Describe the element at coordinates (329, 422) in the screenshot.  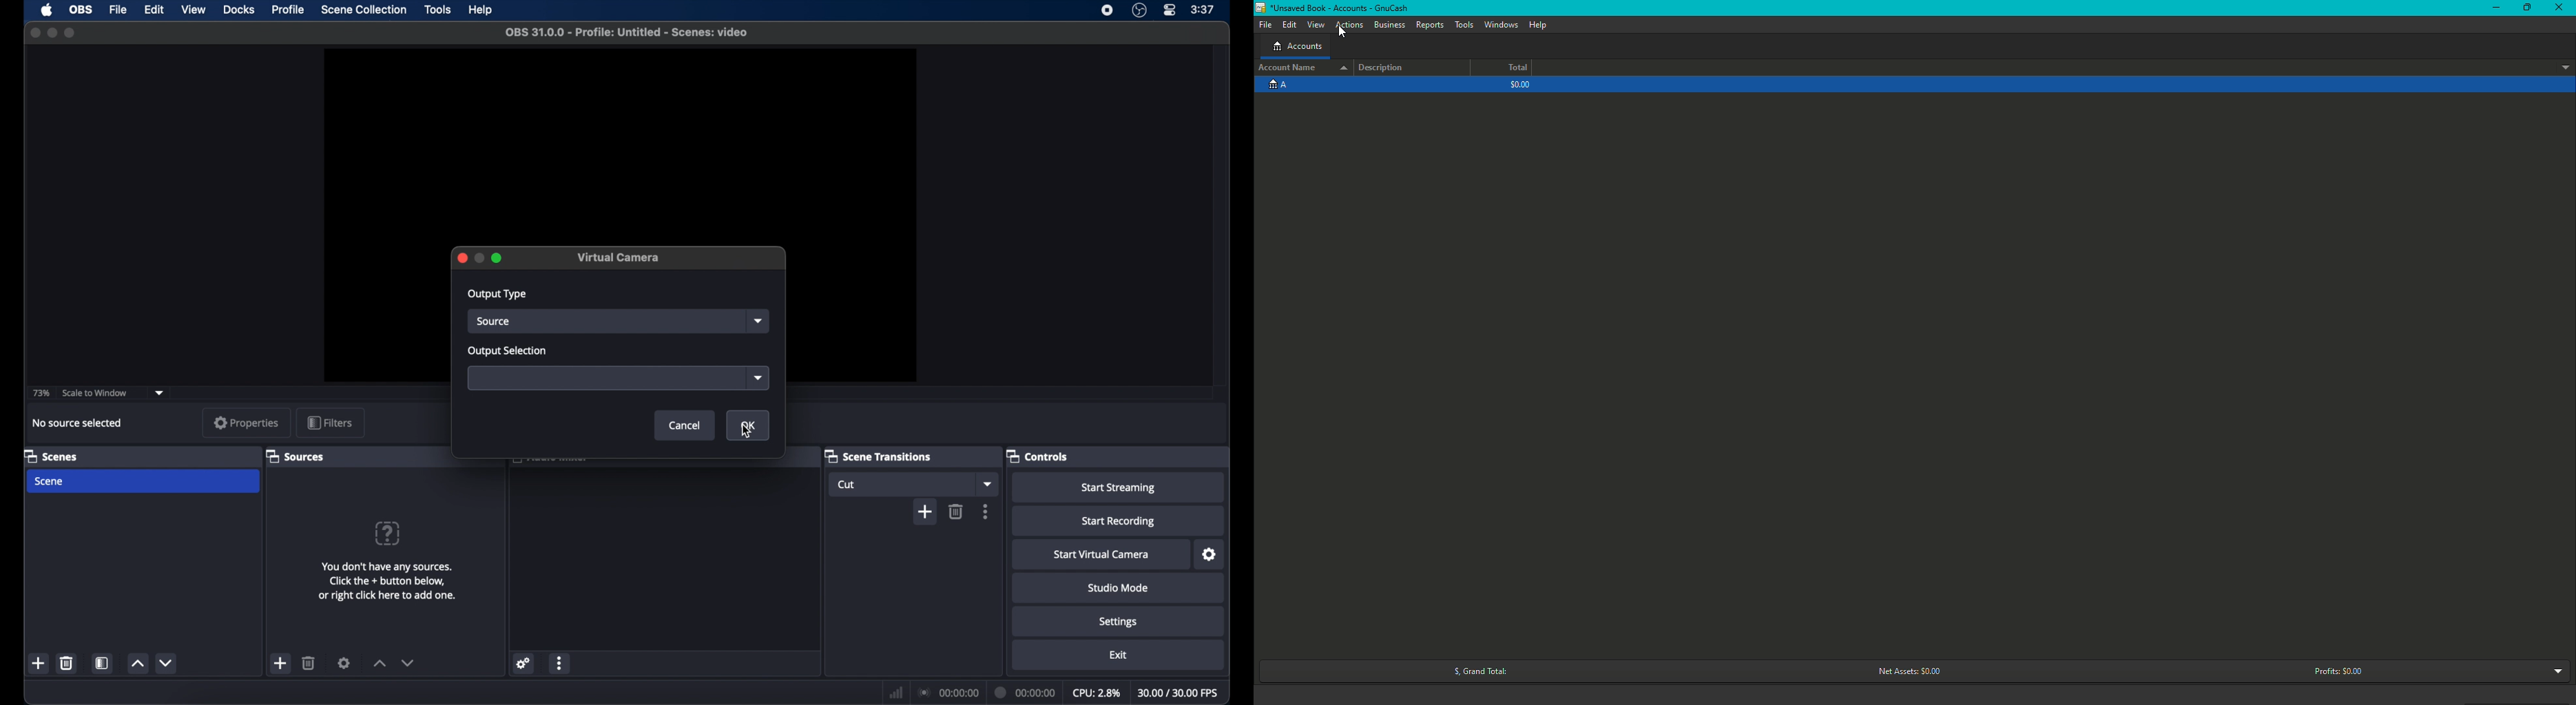
I see `filters` at that location.